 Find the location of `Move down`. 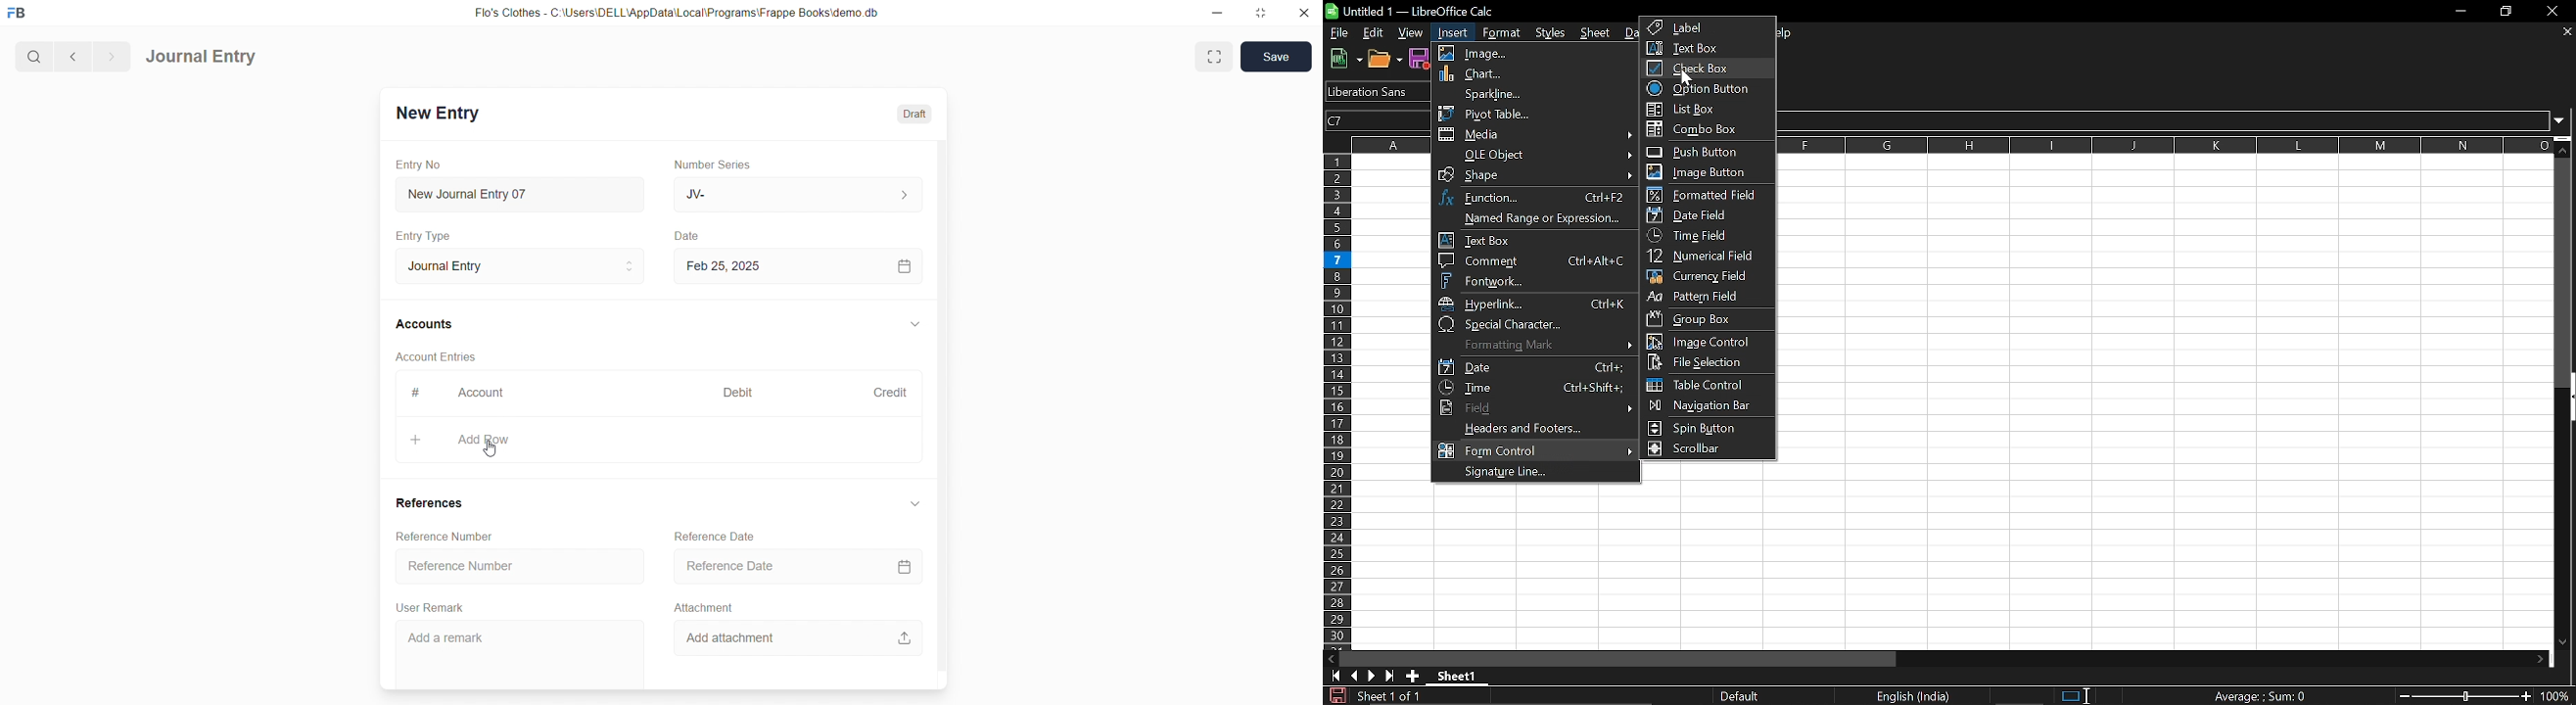

Move down is located at coordinates (2565, 146).